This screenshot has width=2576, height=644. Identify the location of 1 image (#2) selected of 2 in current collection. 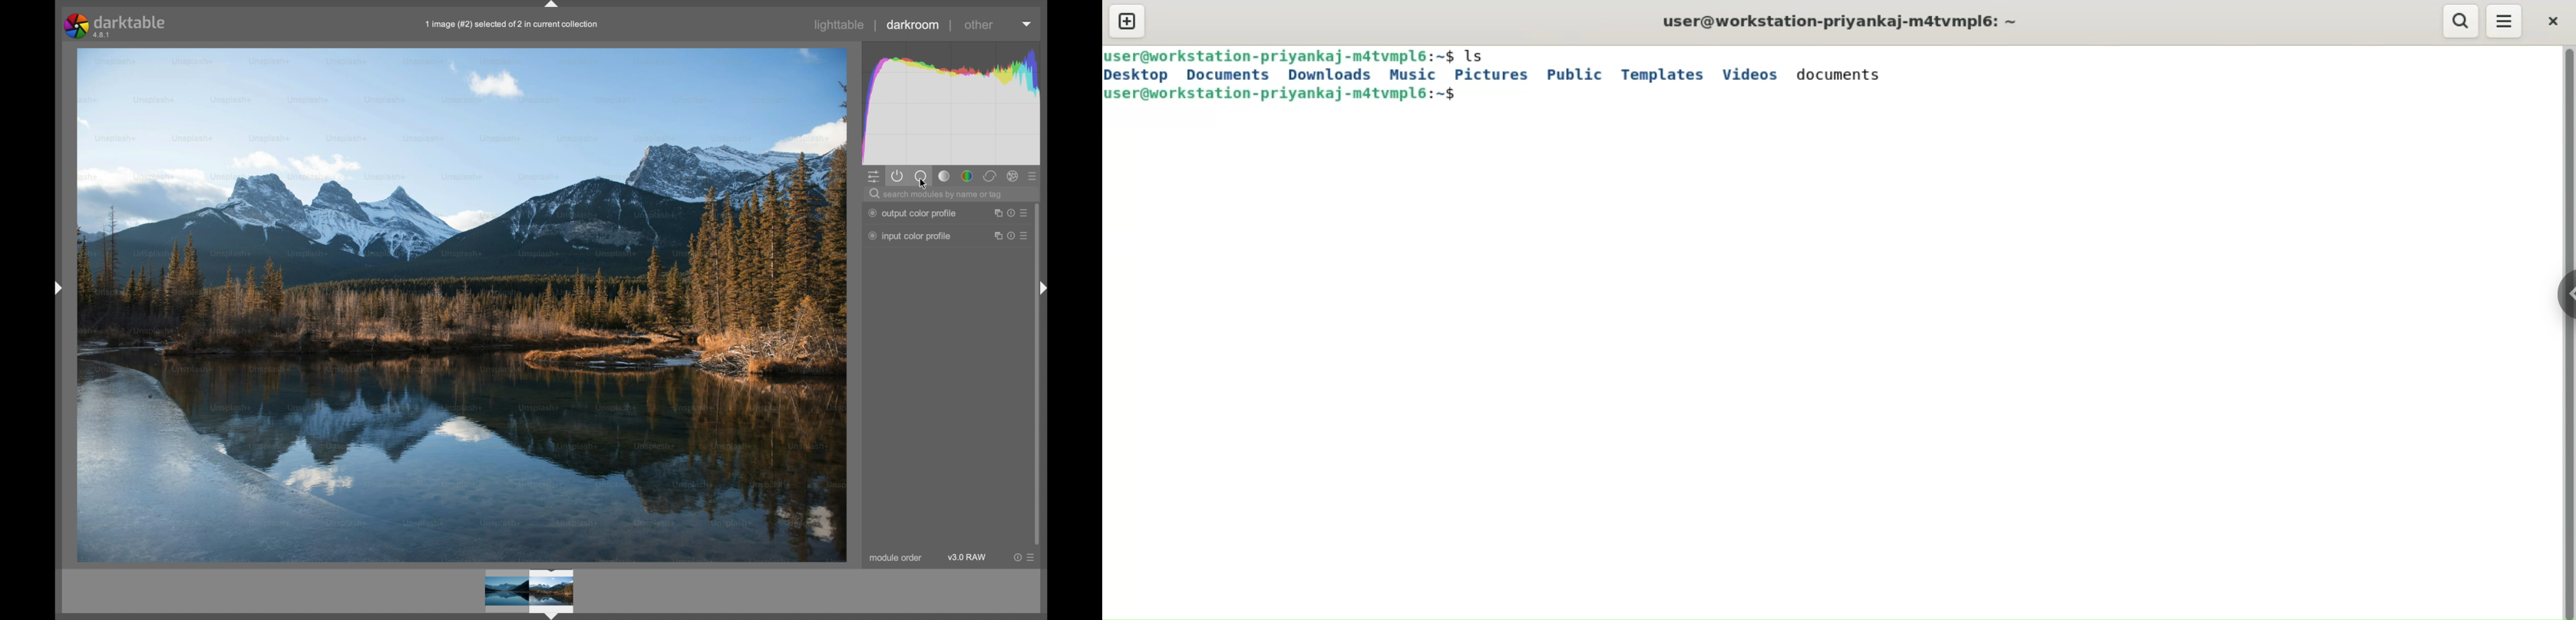
(524, 28).